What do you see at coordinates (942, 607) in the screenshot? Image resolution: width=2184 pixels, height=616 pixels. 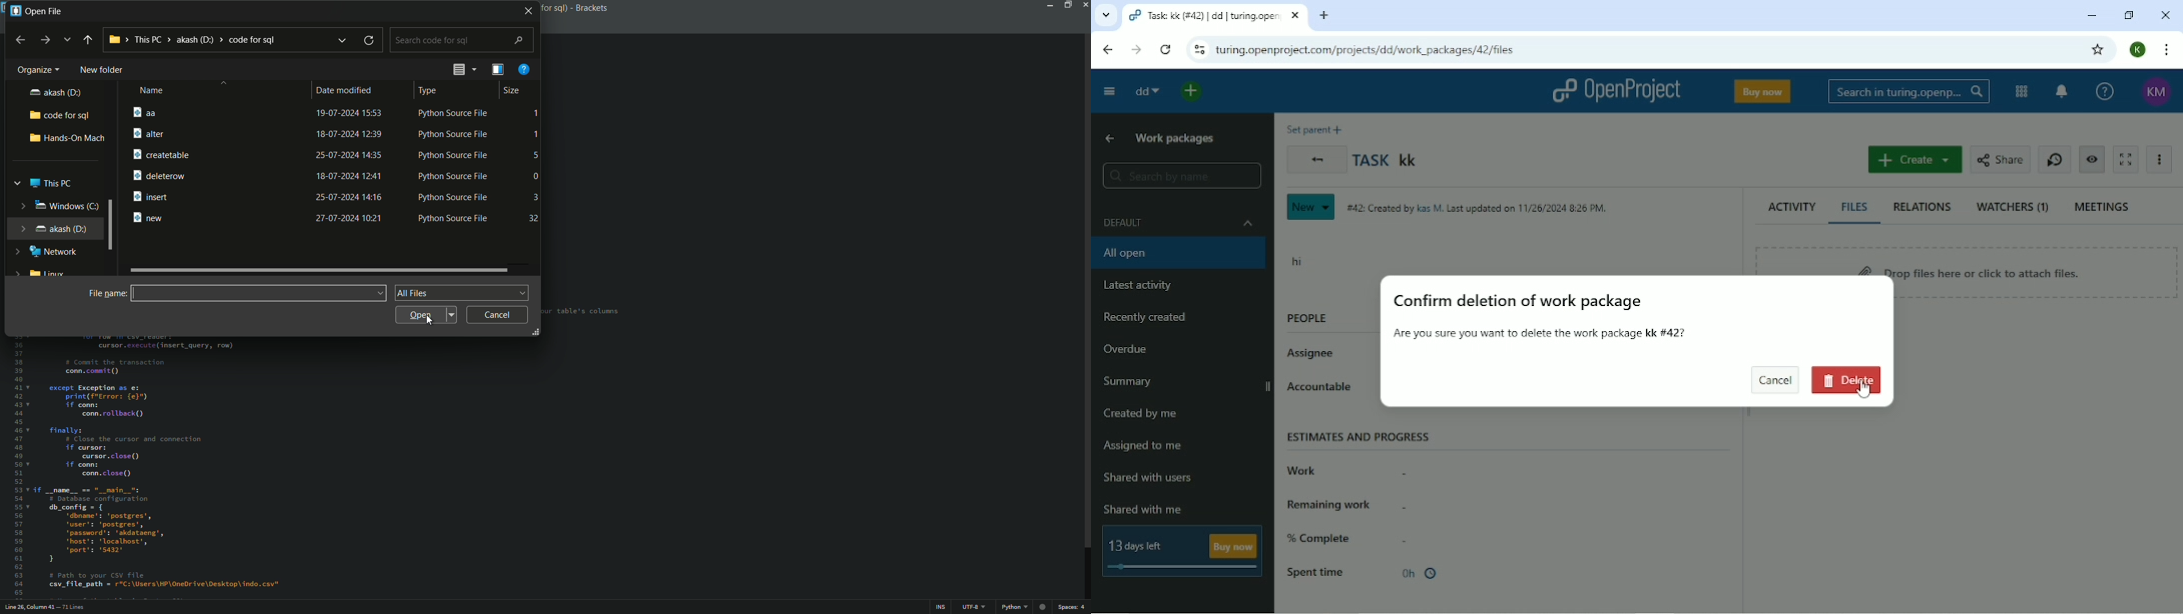 I see `ins` at bounding box center [942, 607].